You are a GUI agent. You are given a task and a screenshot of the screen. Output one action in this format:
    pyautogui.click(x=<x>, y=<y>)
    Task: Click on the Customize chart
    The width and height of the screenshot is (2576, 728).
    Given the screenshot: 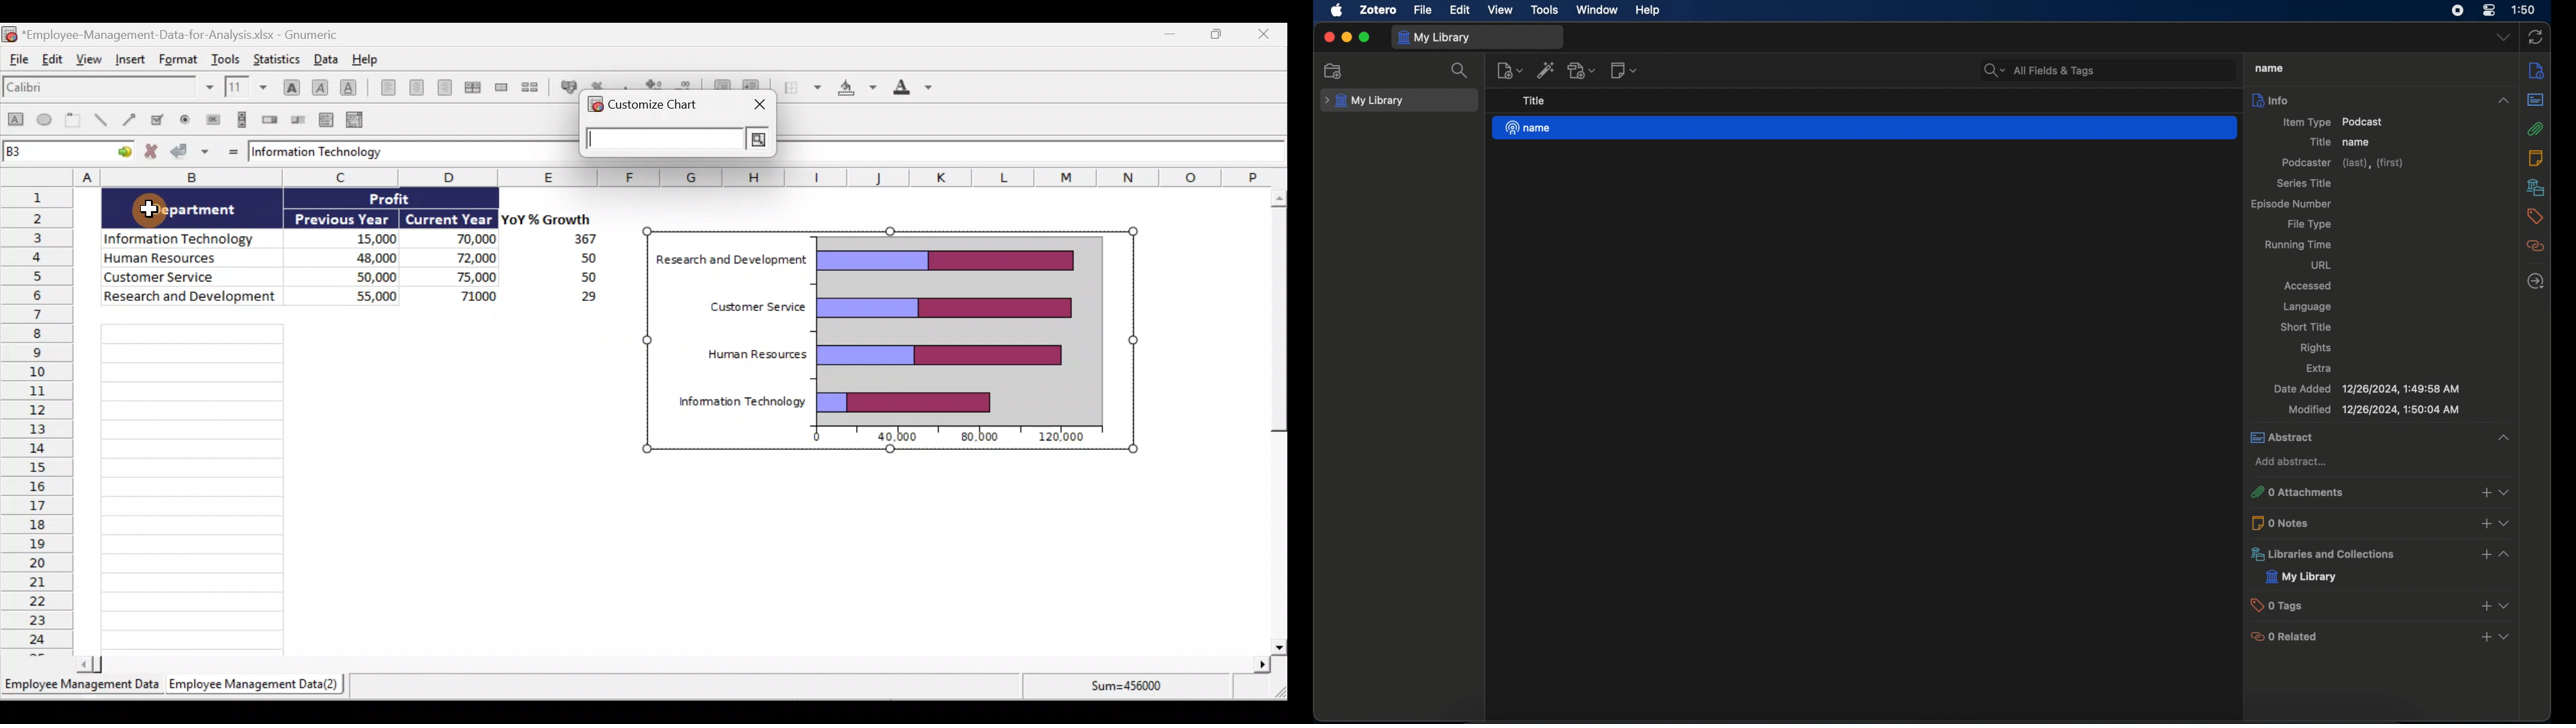 What is the action you would take?
    pyautogui.click(x=657, y=109)
    